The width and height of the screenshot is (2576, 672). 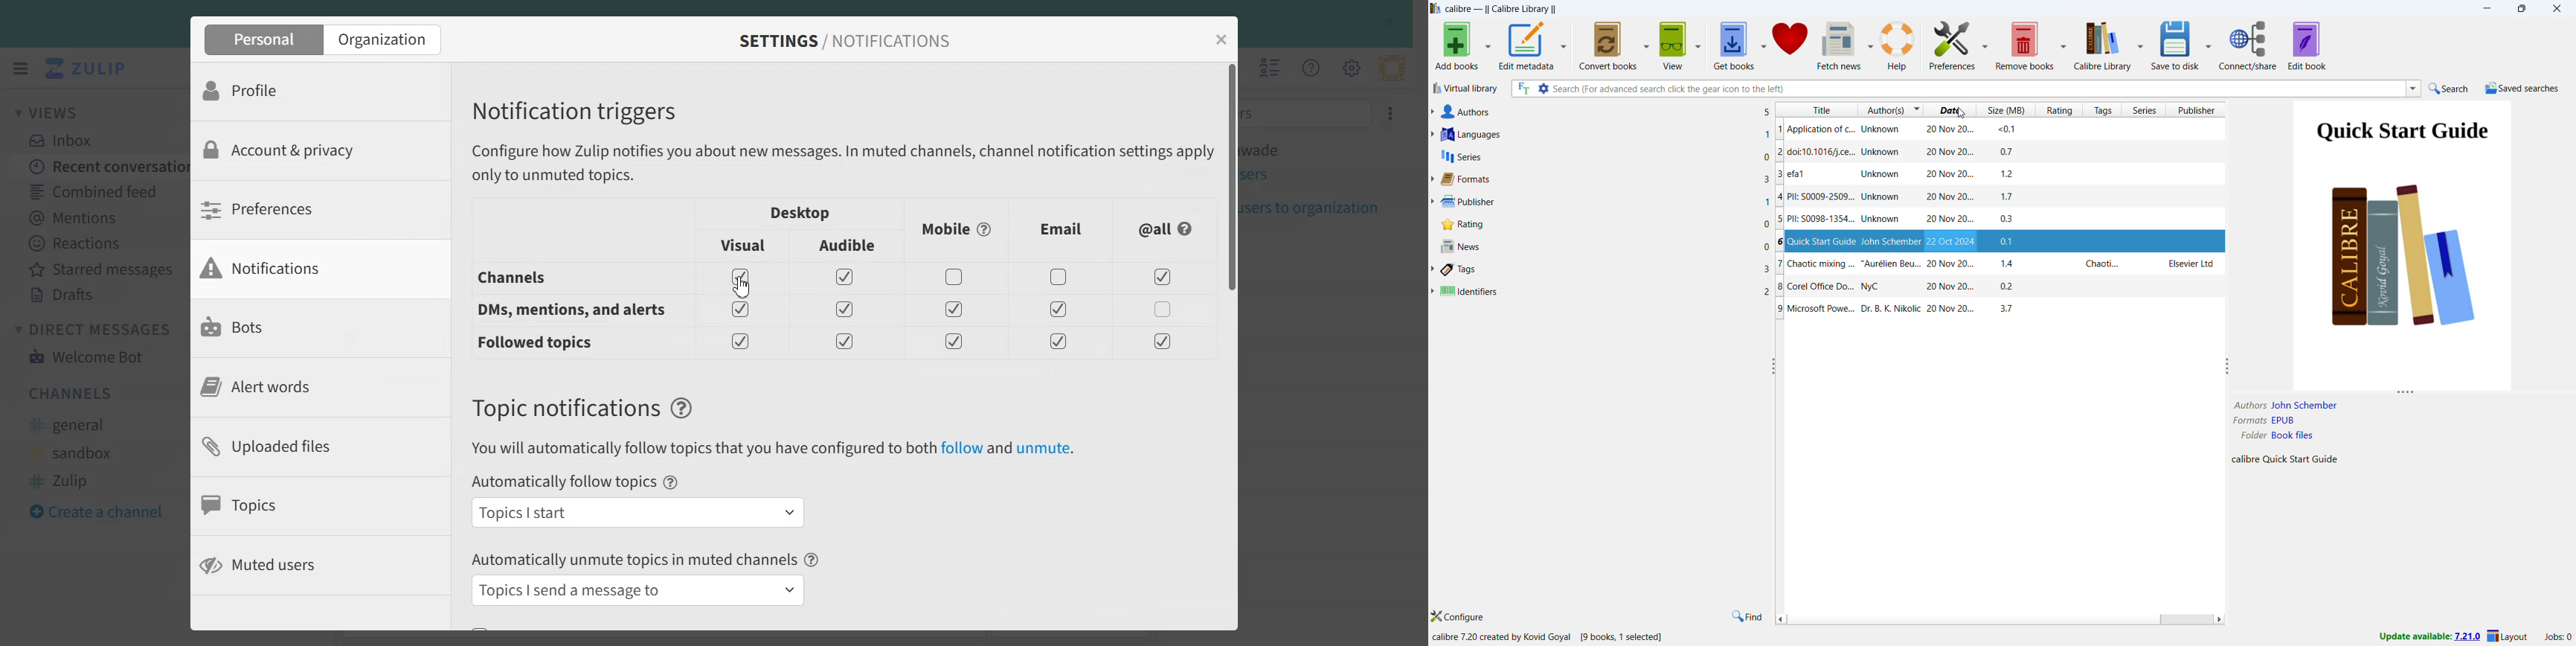 I want to click on maximize, so click(x=2520, y=9).